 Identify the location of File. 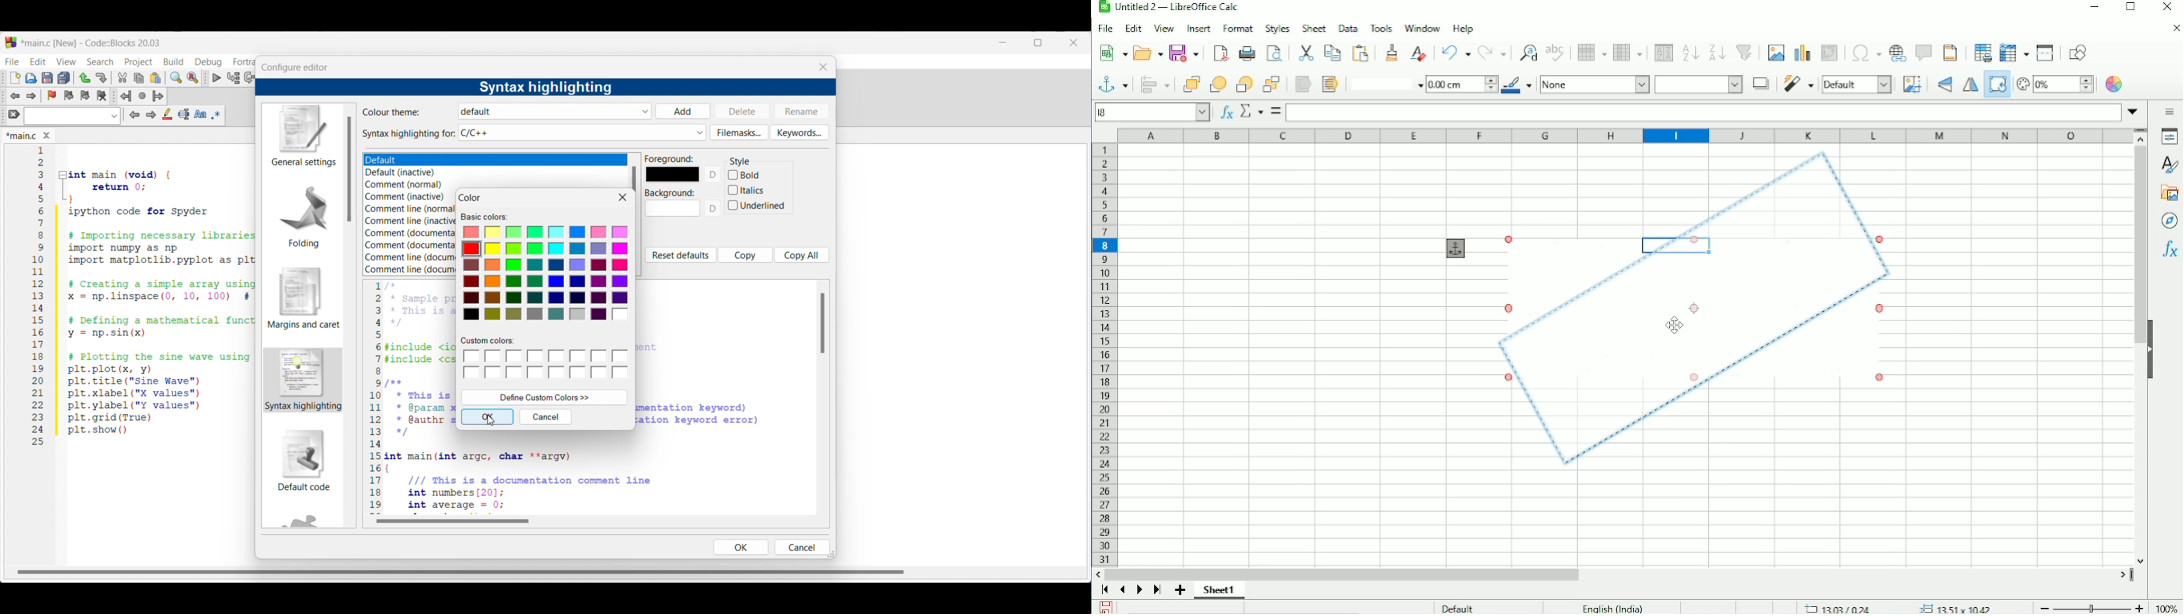
(1107, 28).